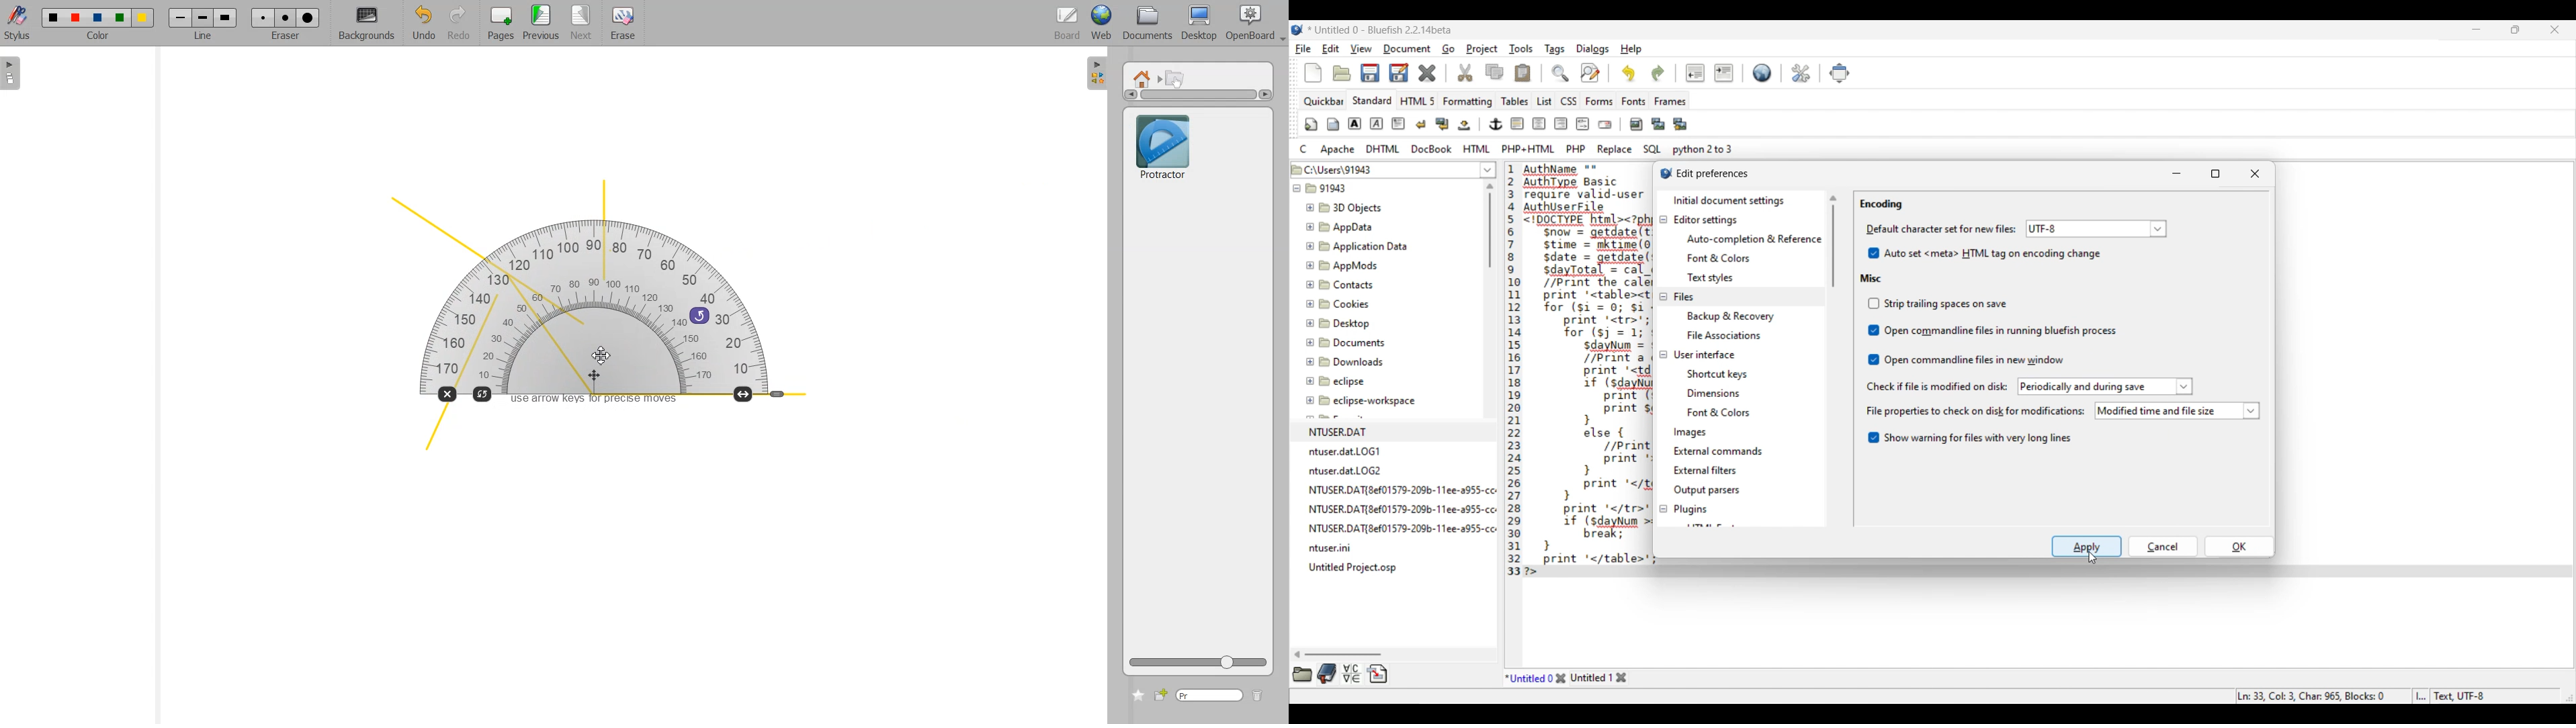 The width and height of the screenshot is (2576, 728). Describe the element at coordinates (1708, 470) in the screenshot. I see `External filters` at that location.